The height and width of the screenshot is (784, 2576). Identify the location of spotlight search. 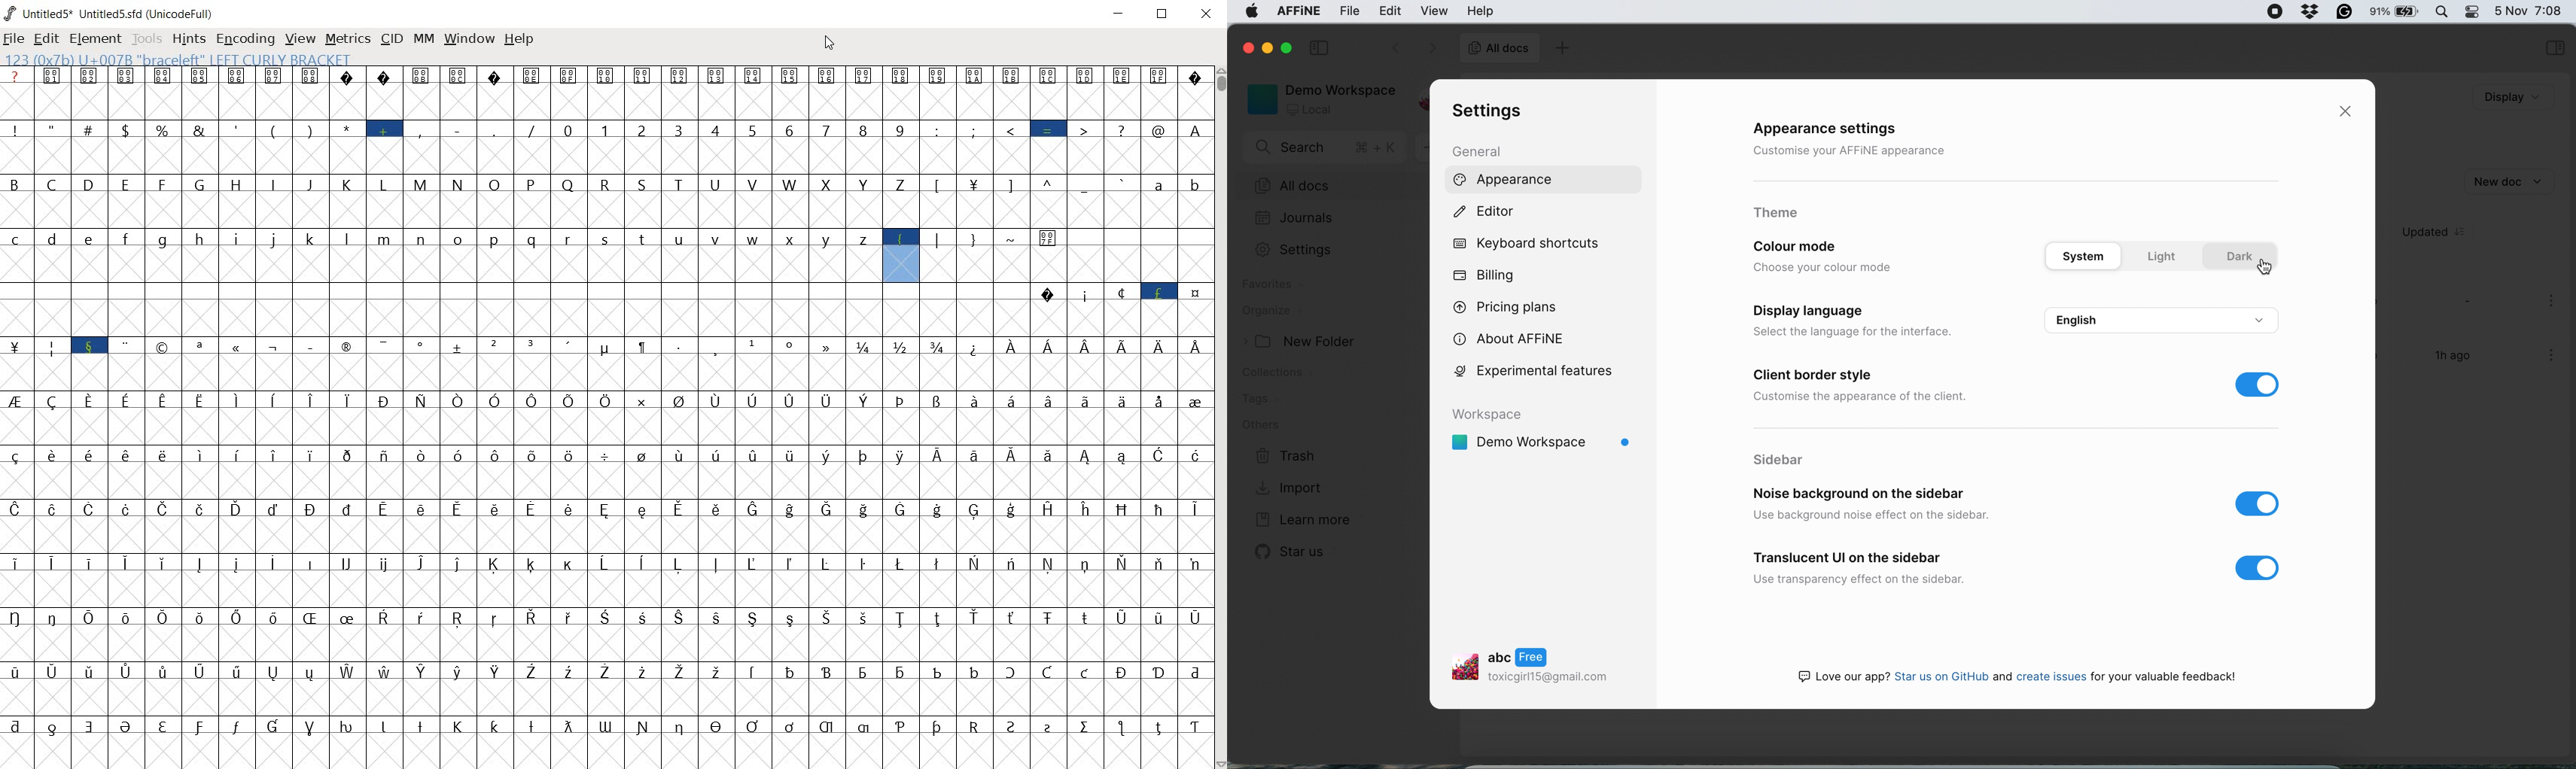
(2444, 12).